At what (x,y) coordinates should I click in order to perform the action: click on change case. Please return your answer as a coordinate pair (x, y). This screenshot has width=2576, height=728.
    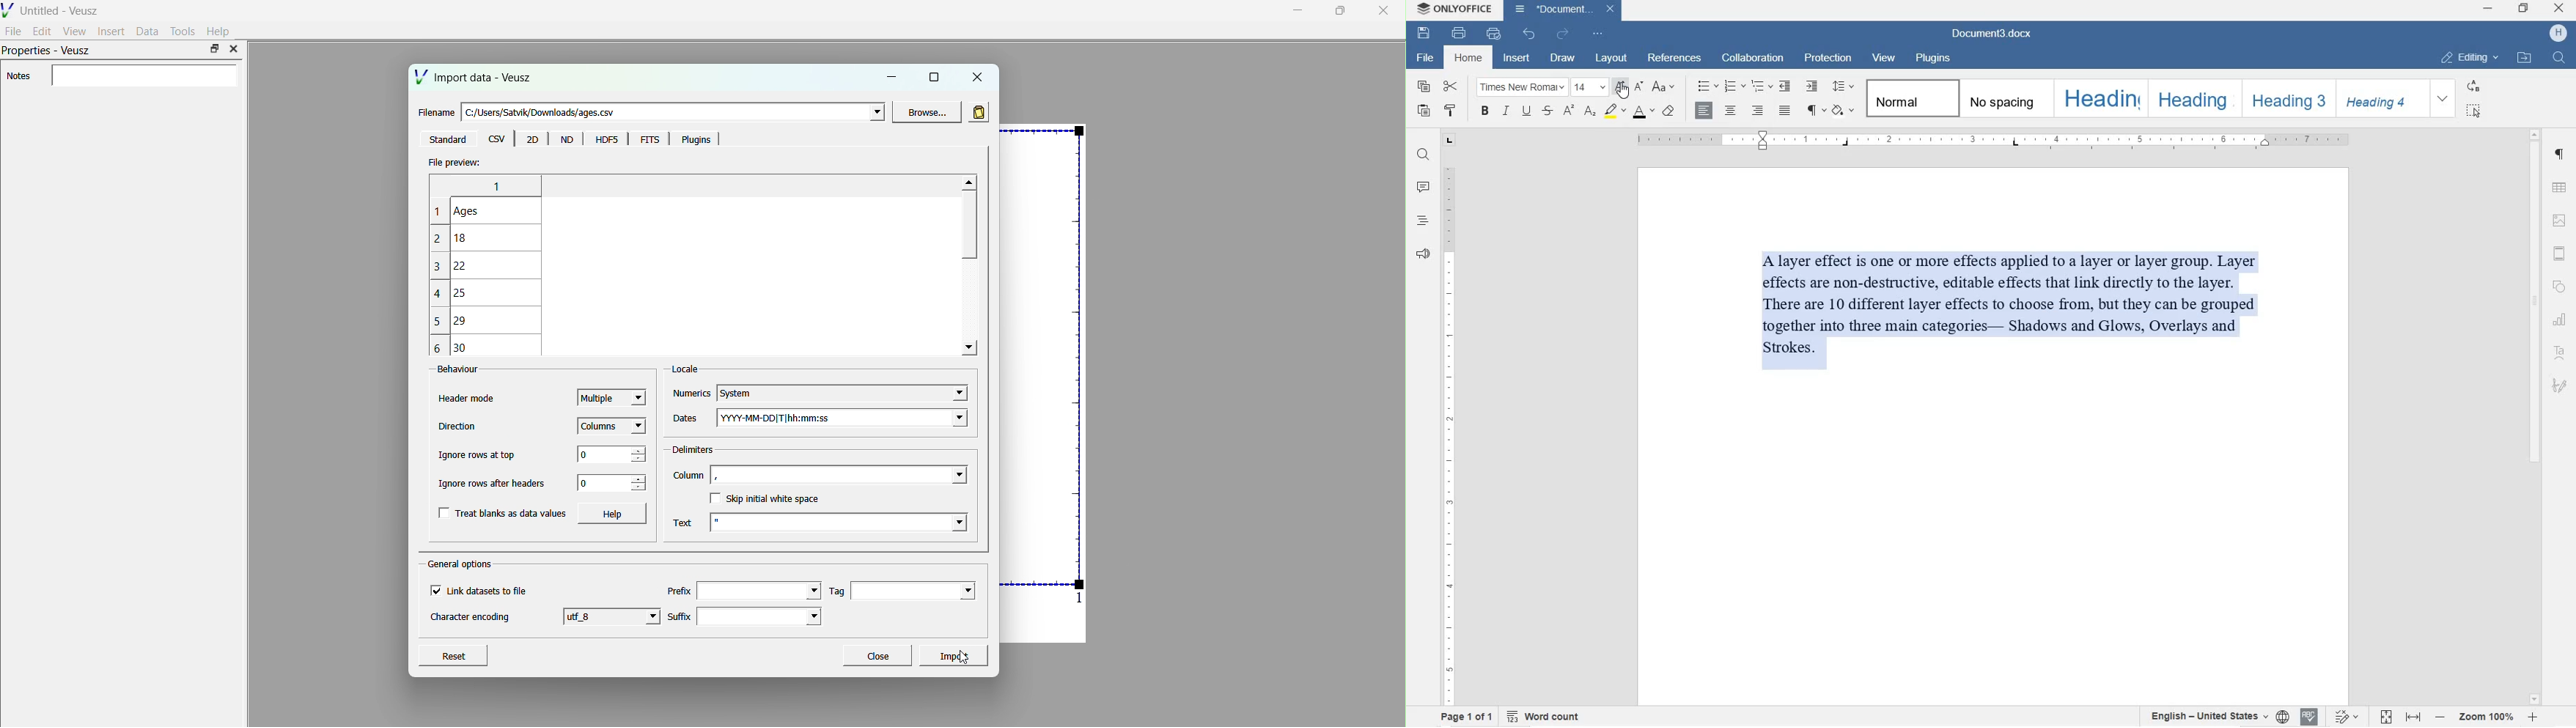
    Looking at the image, I should click on (1665, 87).